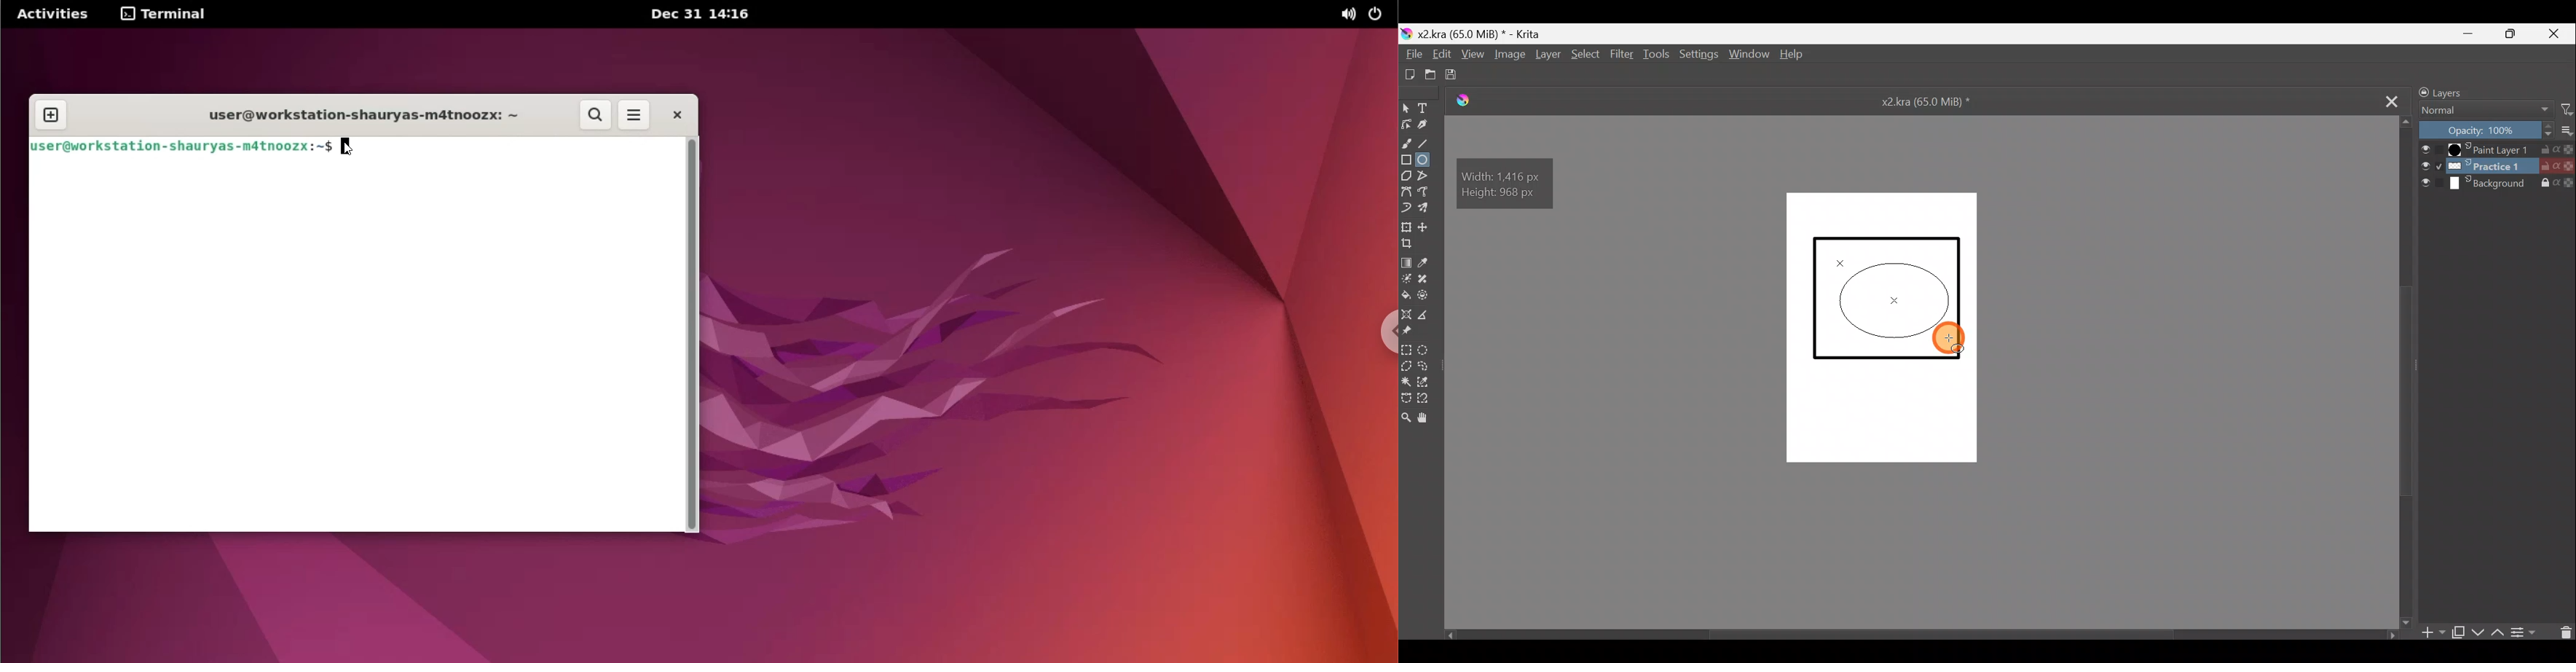 The width and height of the screenshot is (2576, 672). What do you see at coordinates (2528, 634) in the screenshot?
I see `View/change layer properties` at bounding box center [2528, 634].